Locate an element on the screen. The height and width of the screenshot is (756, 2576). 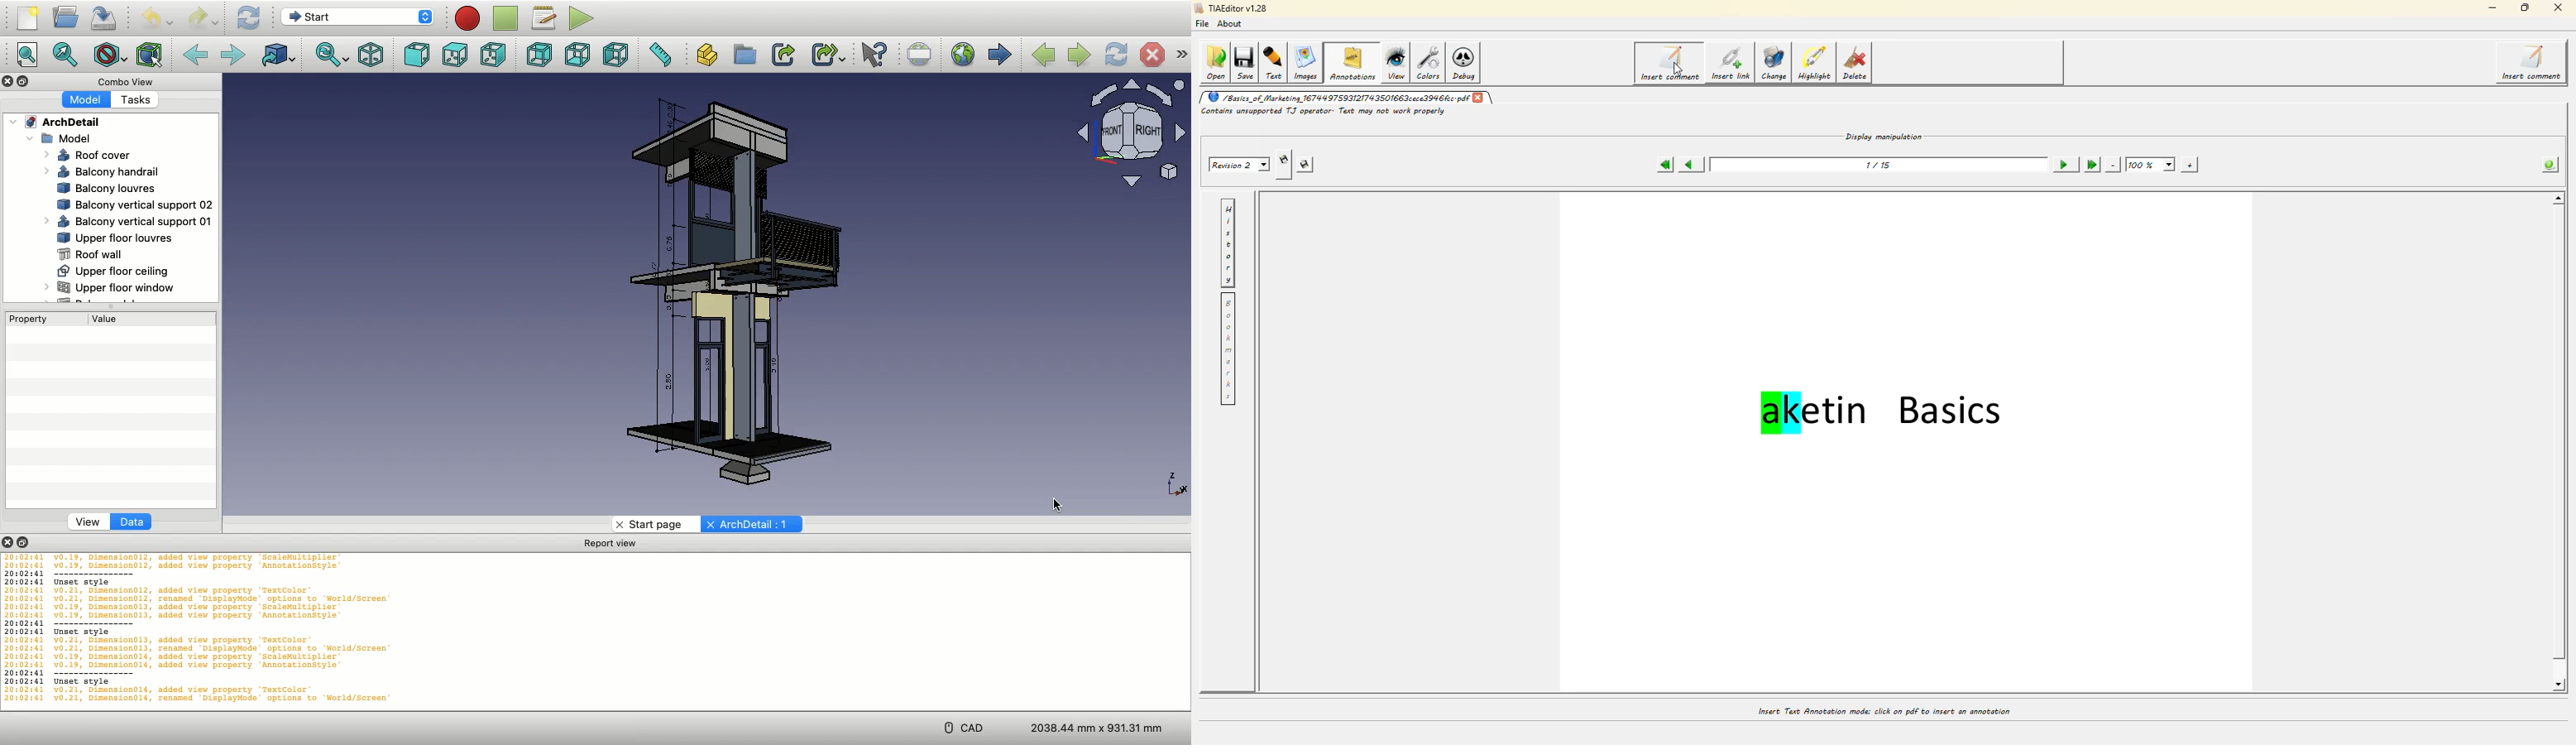
Open website is located at coordinates (963, 55).